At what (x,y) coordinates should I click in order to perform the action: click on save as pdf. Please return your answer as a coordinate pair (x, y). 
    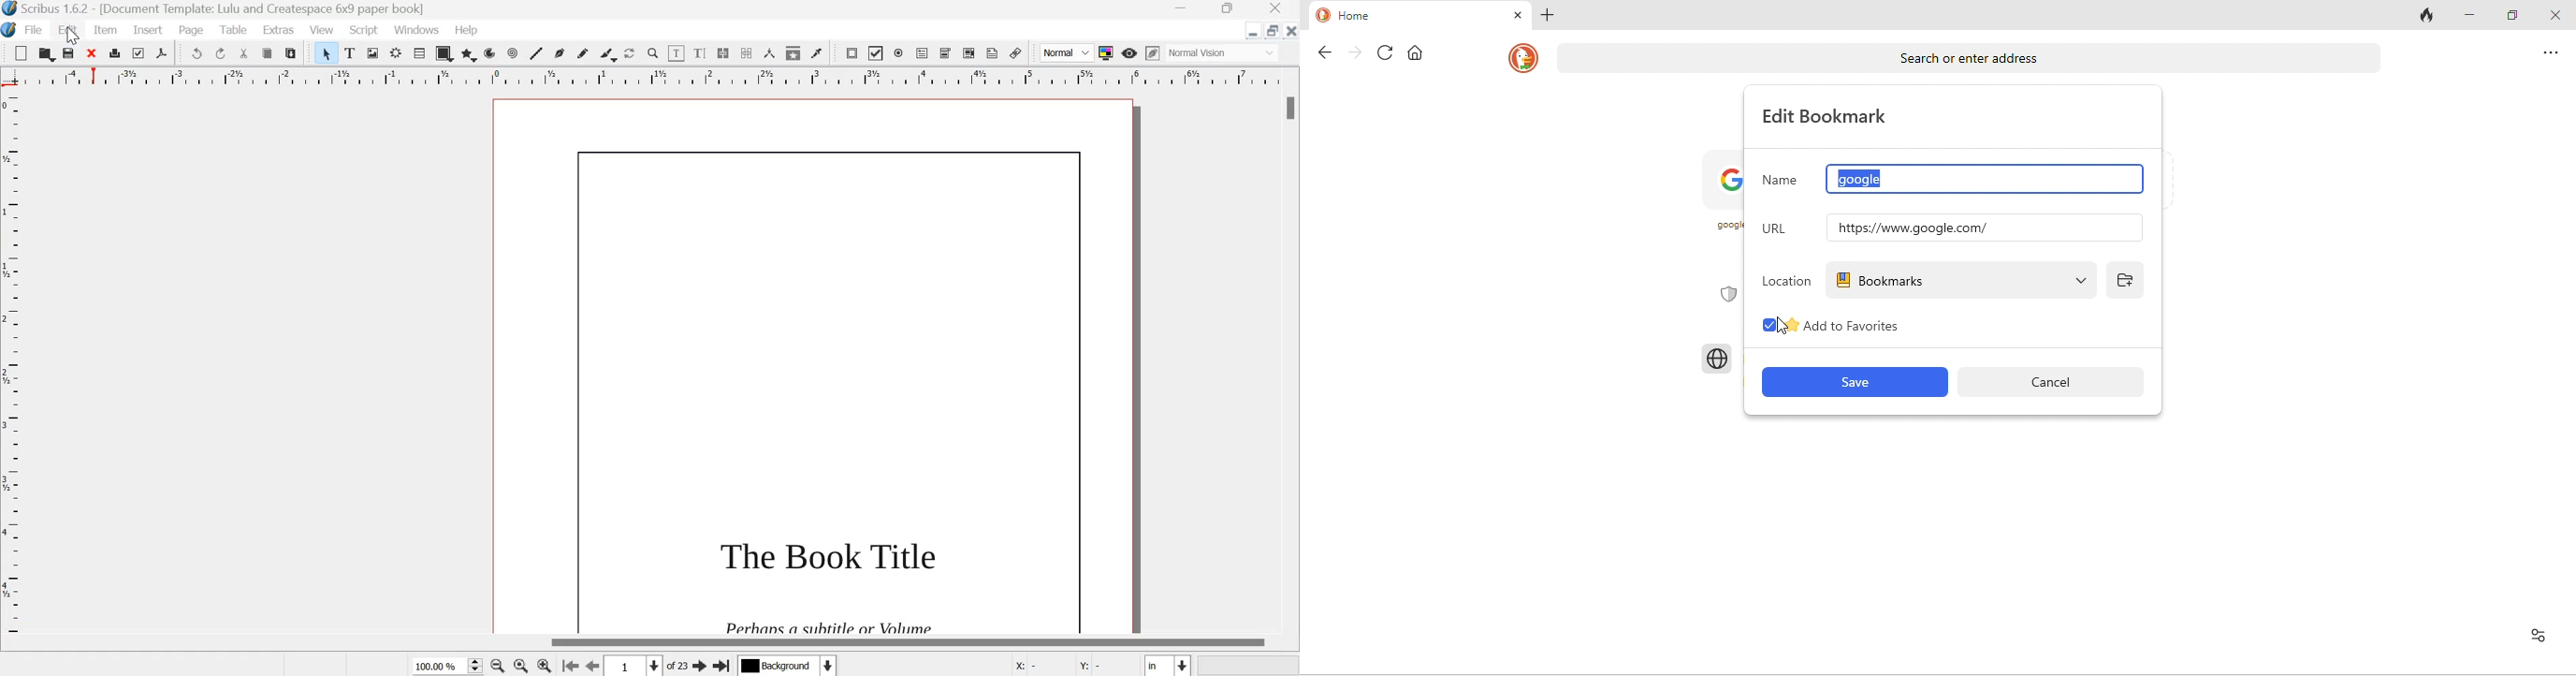
    Looking at the image, I should click on (163, 54).